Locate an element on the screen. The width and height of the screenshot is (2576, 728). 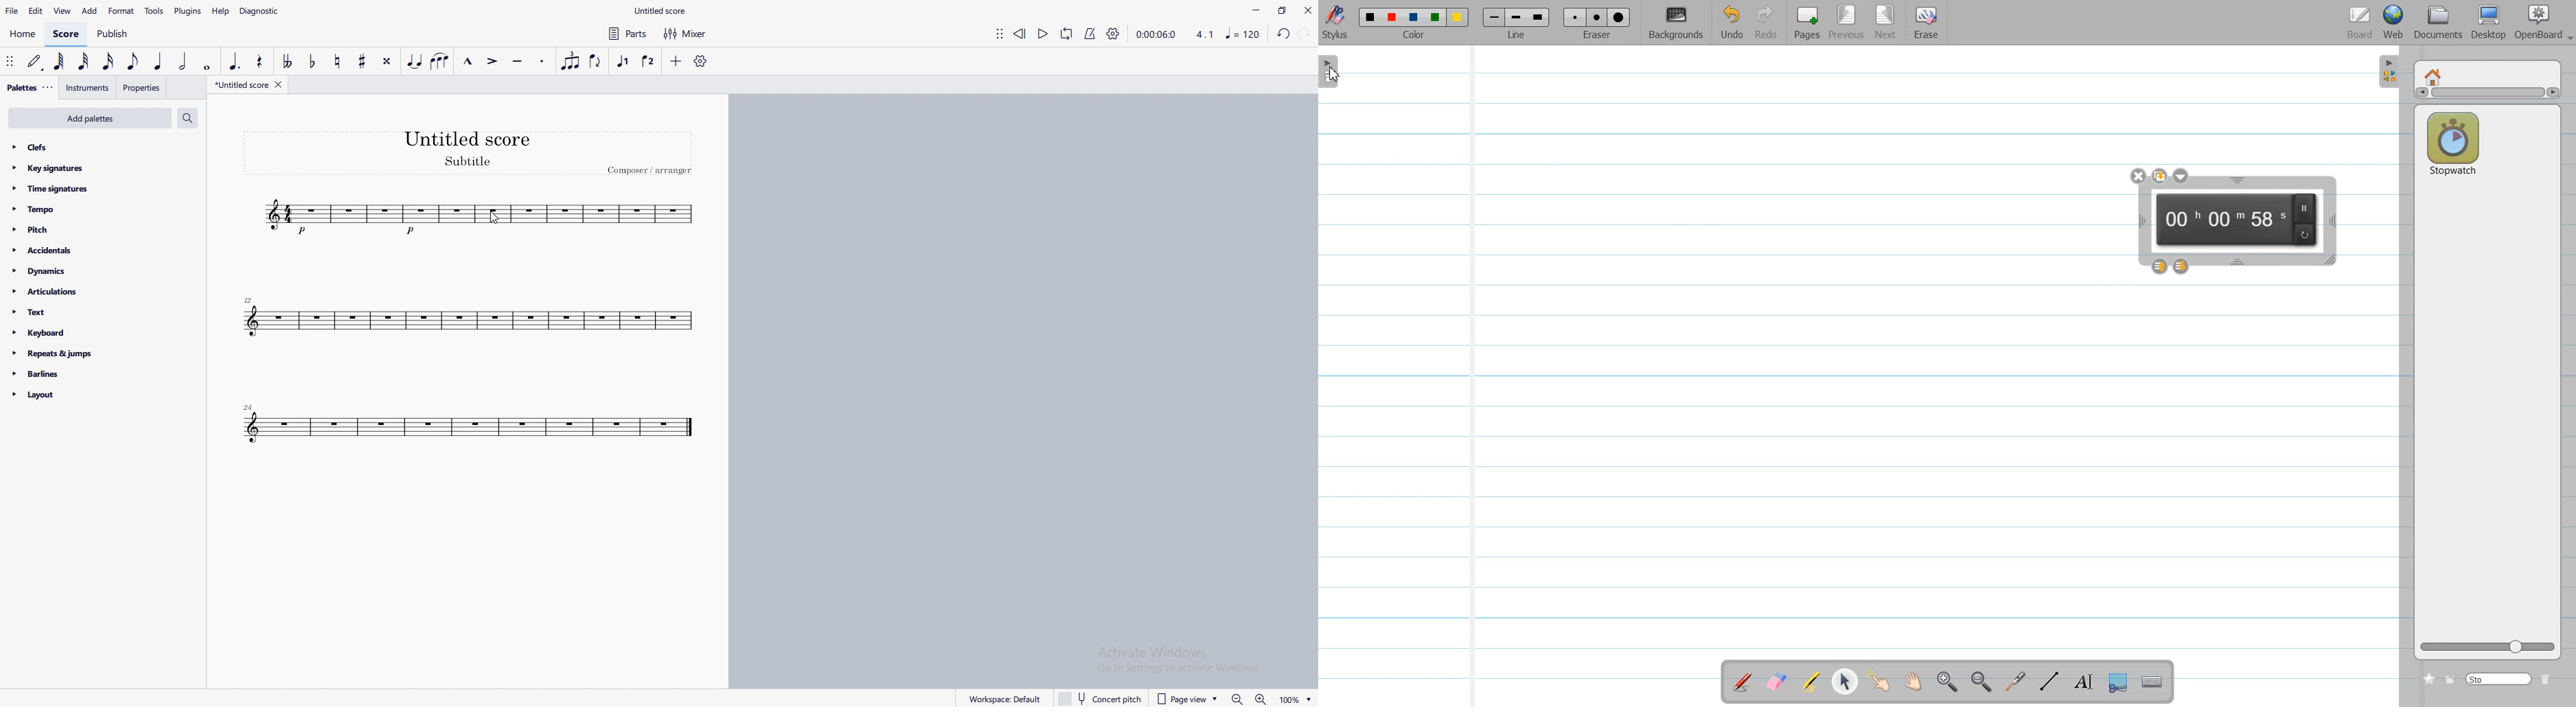
articulations is located at coordinates (89, 291).